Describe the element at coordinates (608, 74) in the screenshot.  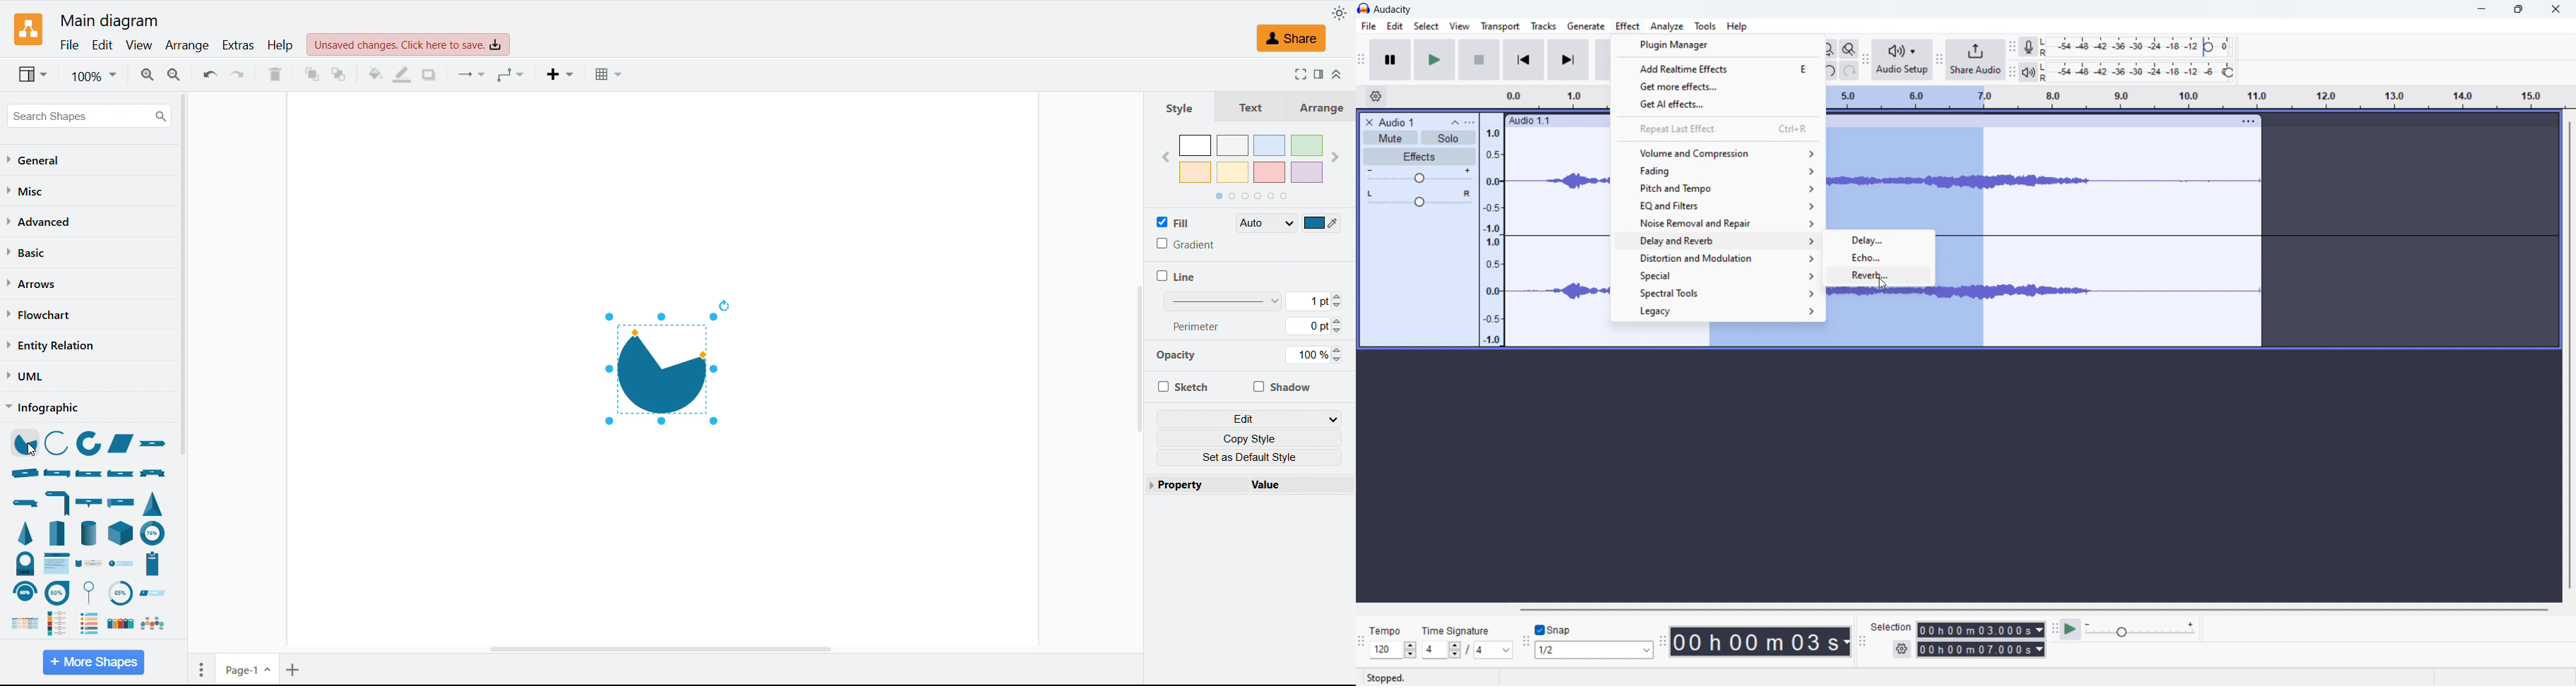
I see `Table ` at that location.